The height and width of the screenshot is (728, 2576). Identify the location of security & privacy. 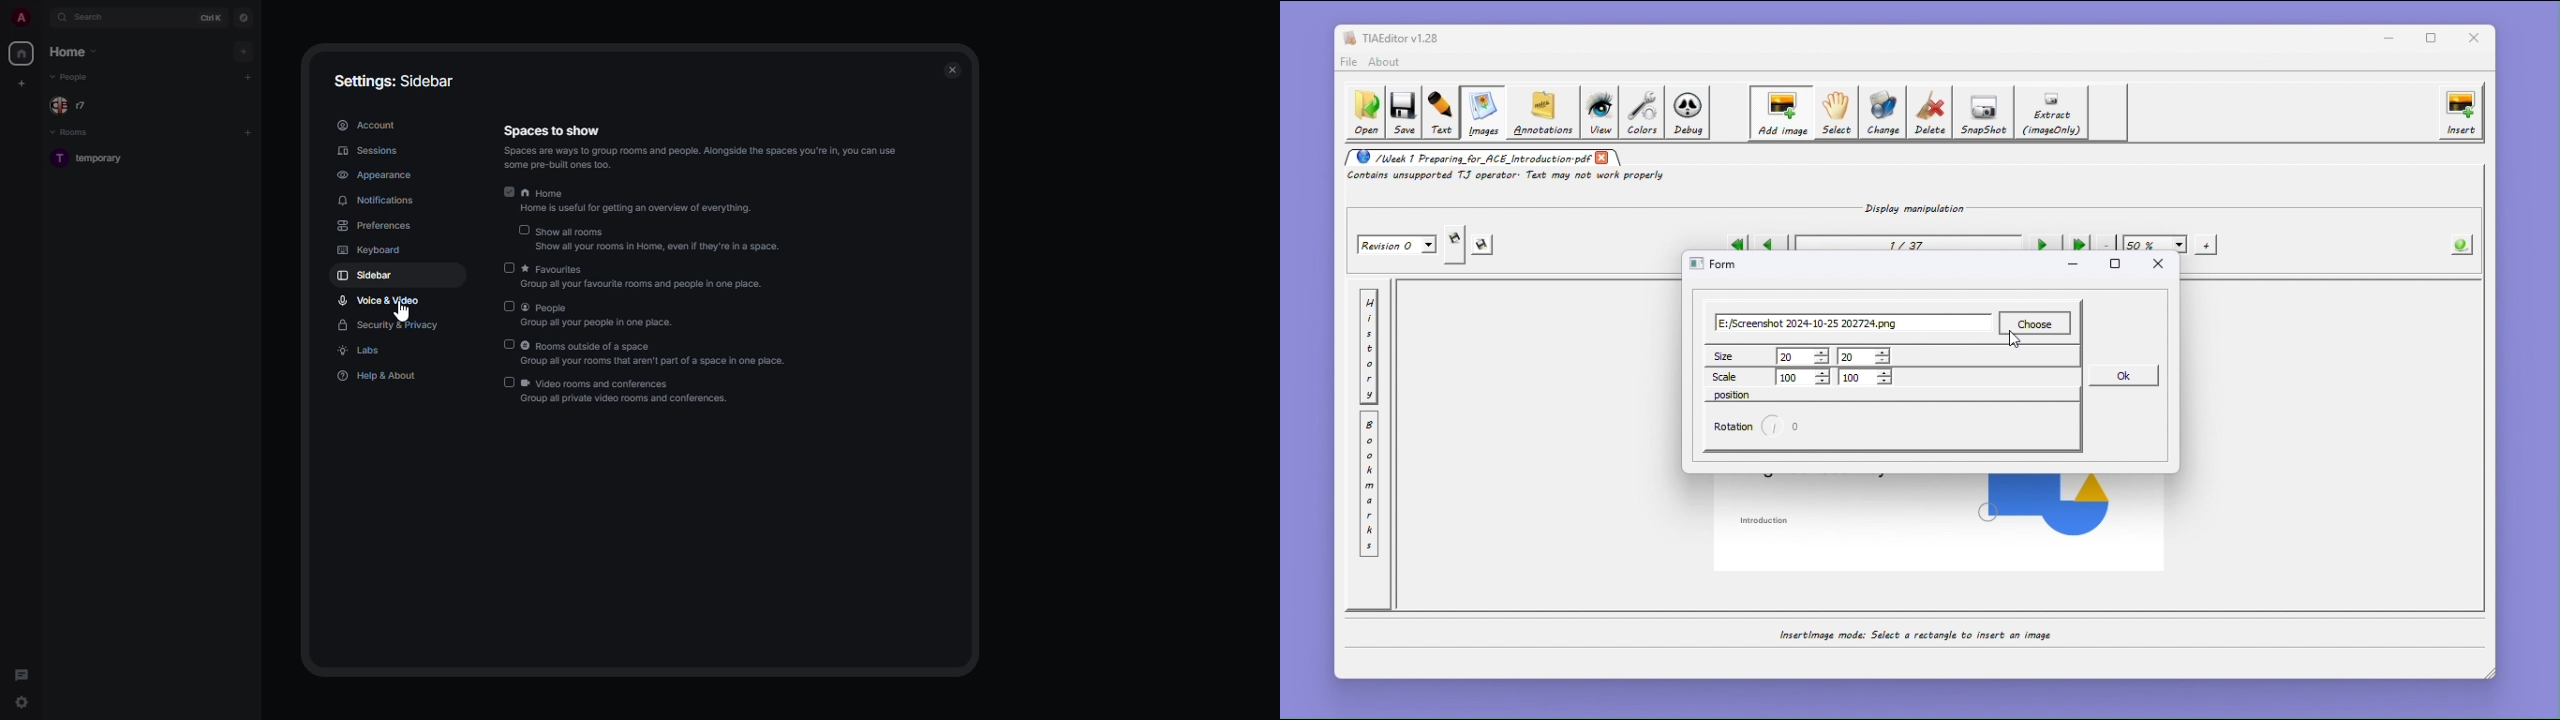
(392, 328).